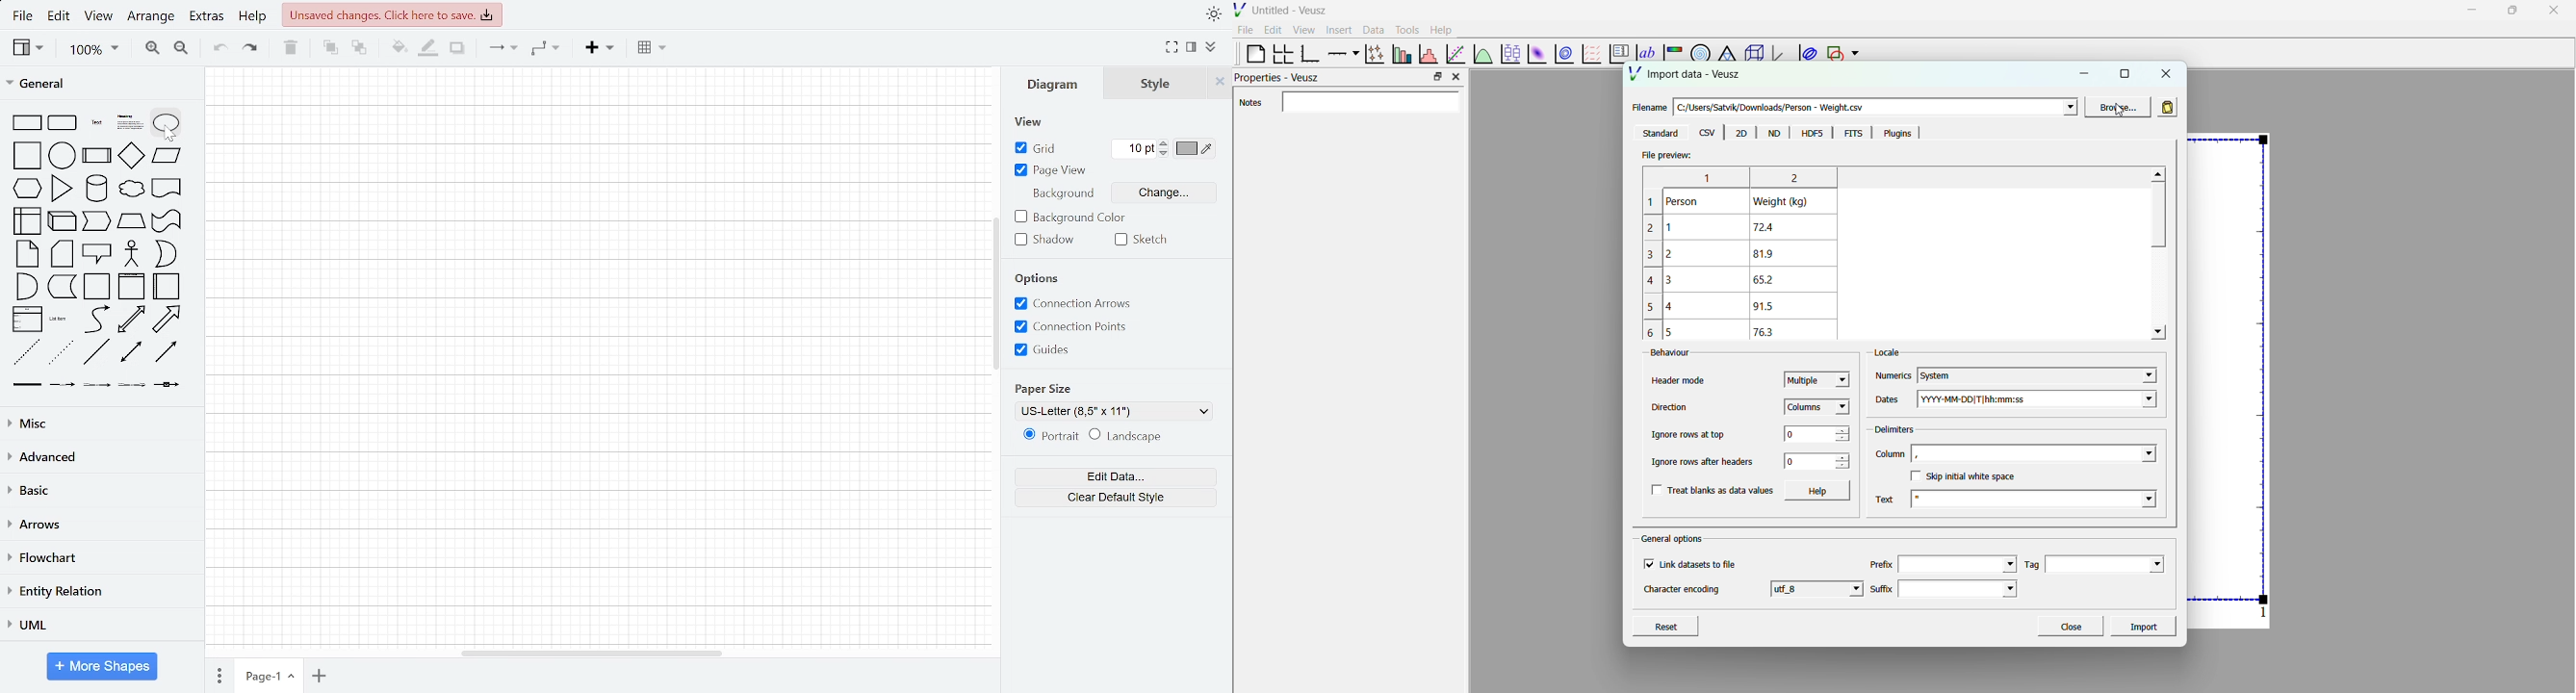 Image resolution: width=2576 pixels, height=700 pixels. Describe the element at coordinates (1166, 143) in the screenshot. I see `Decrease grid pt` at that location.